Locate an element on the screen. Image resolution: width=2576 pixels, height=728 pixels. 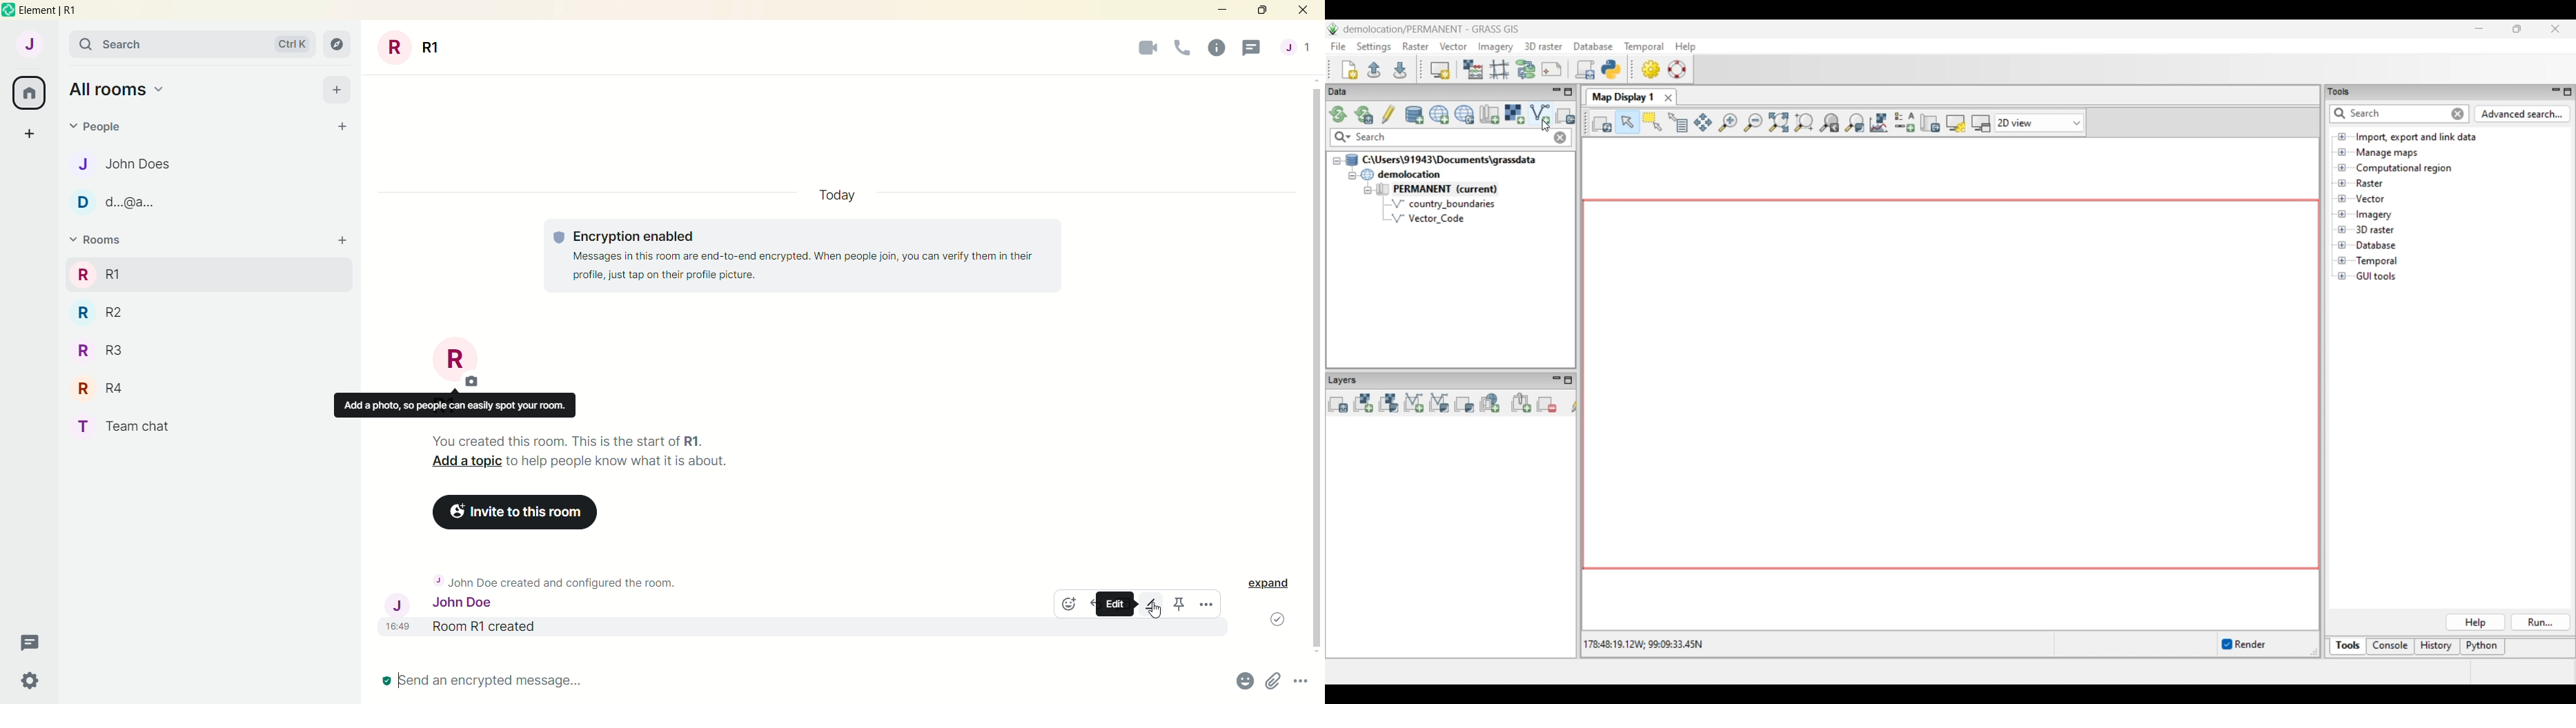
maximize is located at coordinates (1261, 12).